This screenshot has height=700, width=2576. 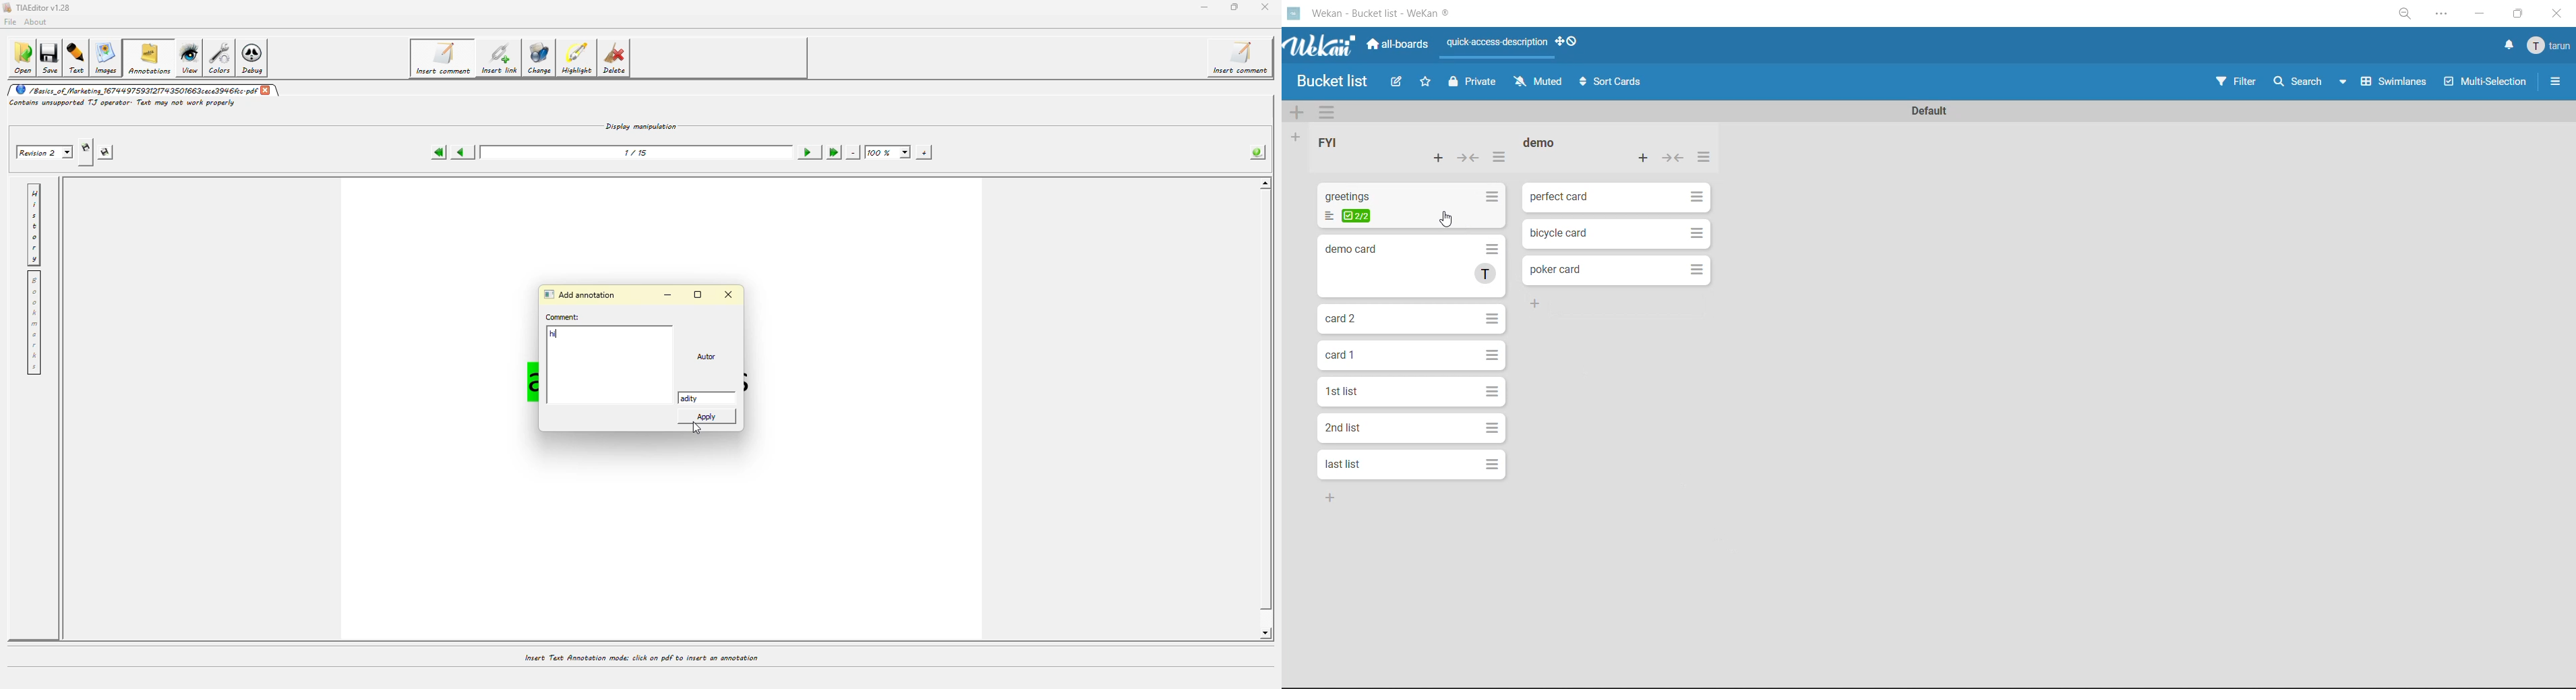 I want to click on cards, so click(x=1620, y=270).